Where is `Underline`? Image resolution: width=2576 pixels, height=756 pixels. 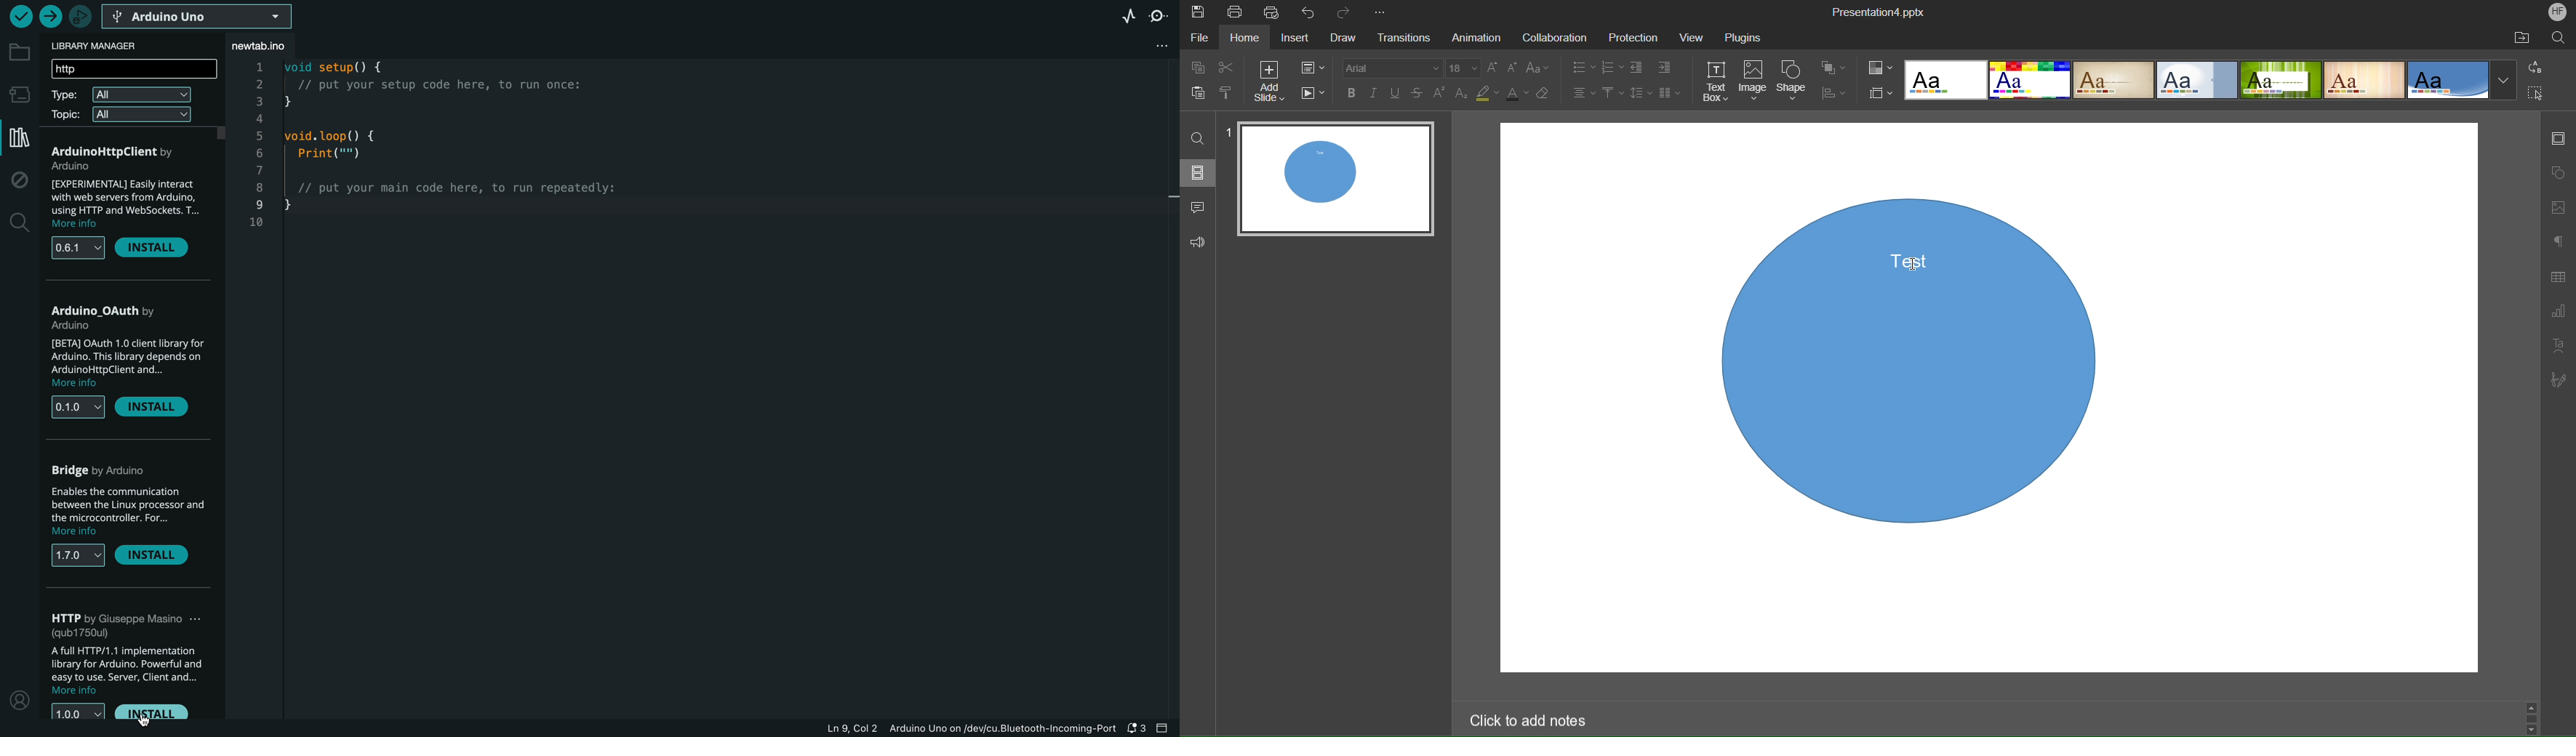
Underline is located at coordinates (1398, 95).